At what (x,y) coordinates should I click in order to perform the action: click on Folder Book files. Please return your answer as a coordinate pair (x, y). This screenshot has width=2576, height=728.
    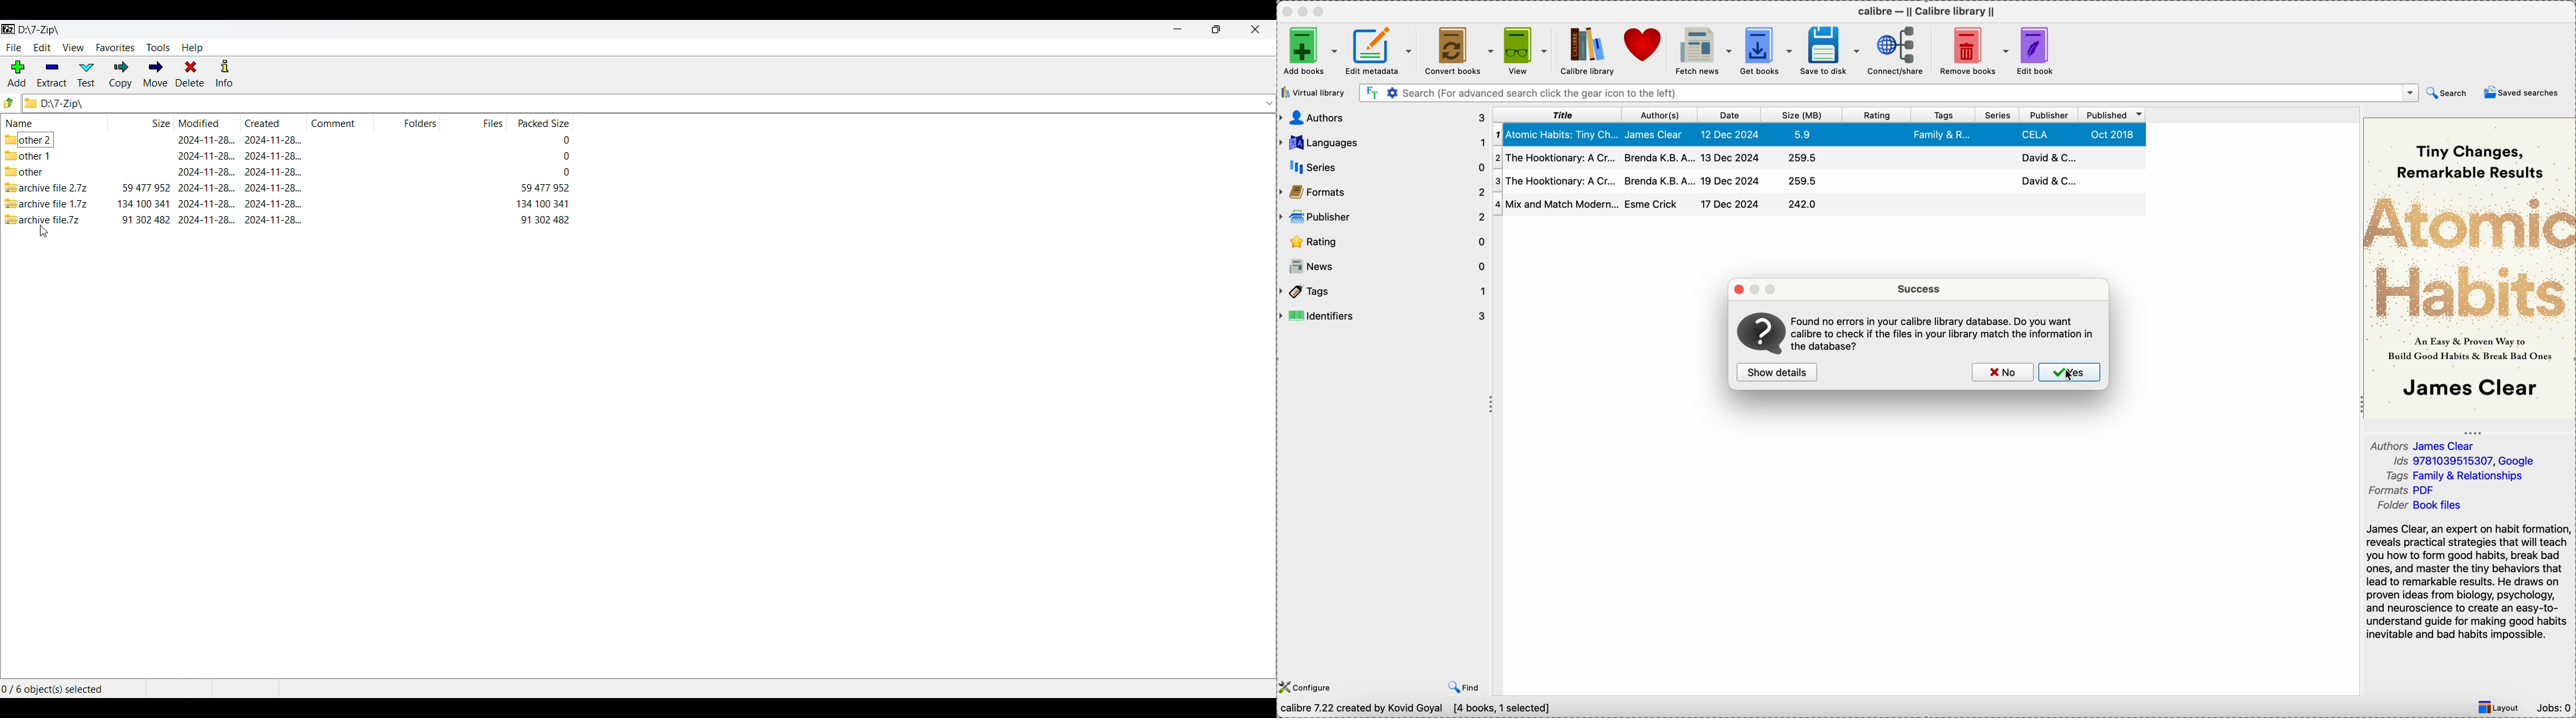
    Looking at the image, I should click on (2422, 507).